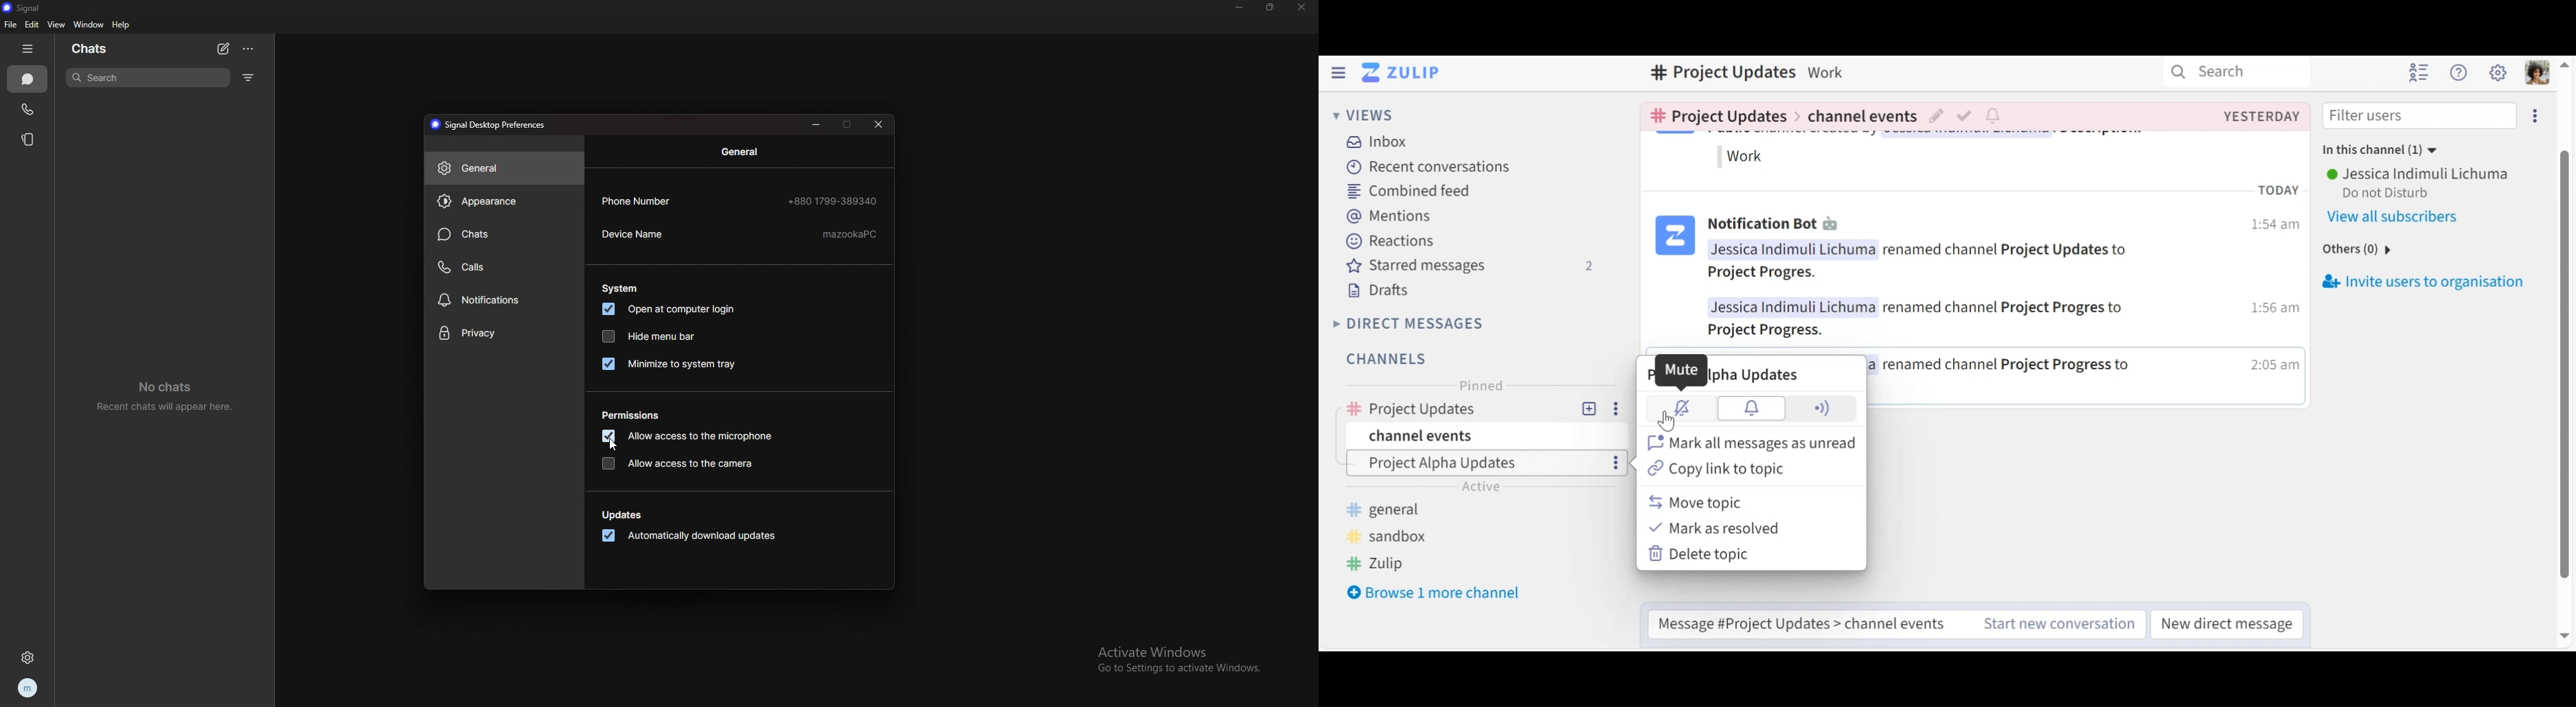 The height and width of the screenshot is (728, 2576). I want to click on Direct Messages, so click(1410, 324).